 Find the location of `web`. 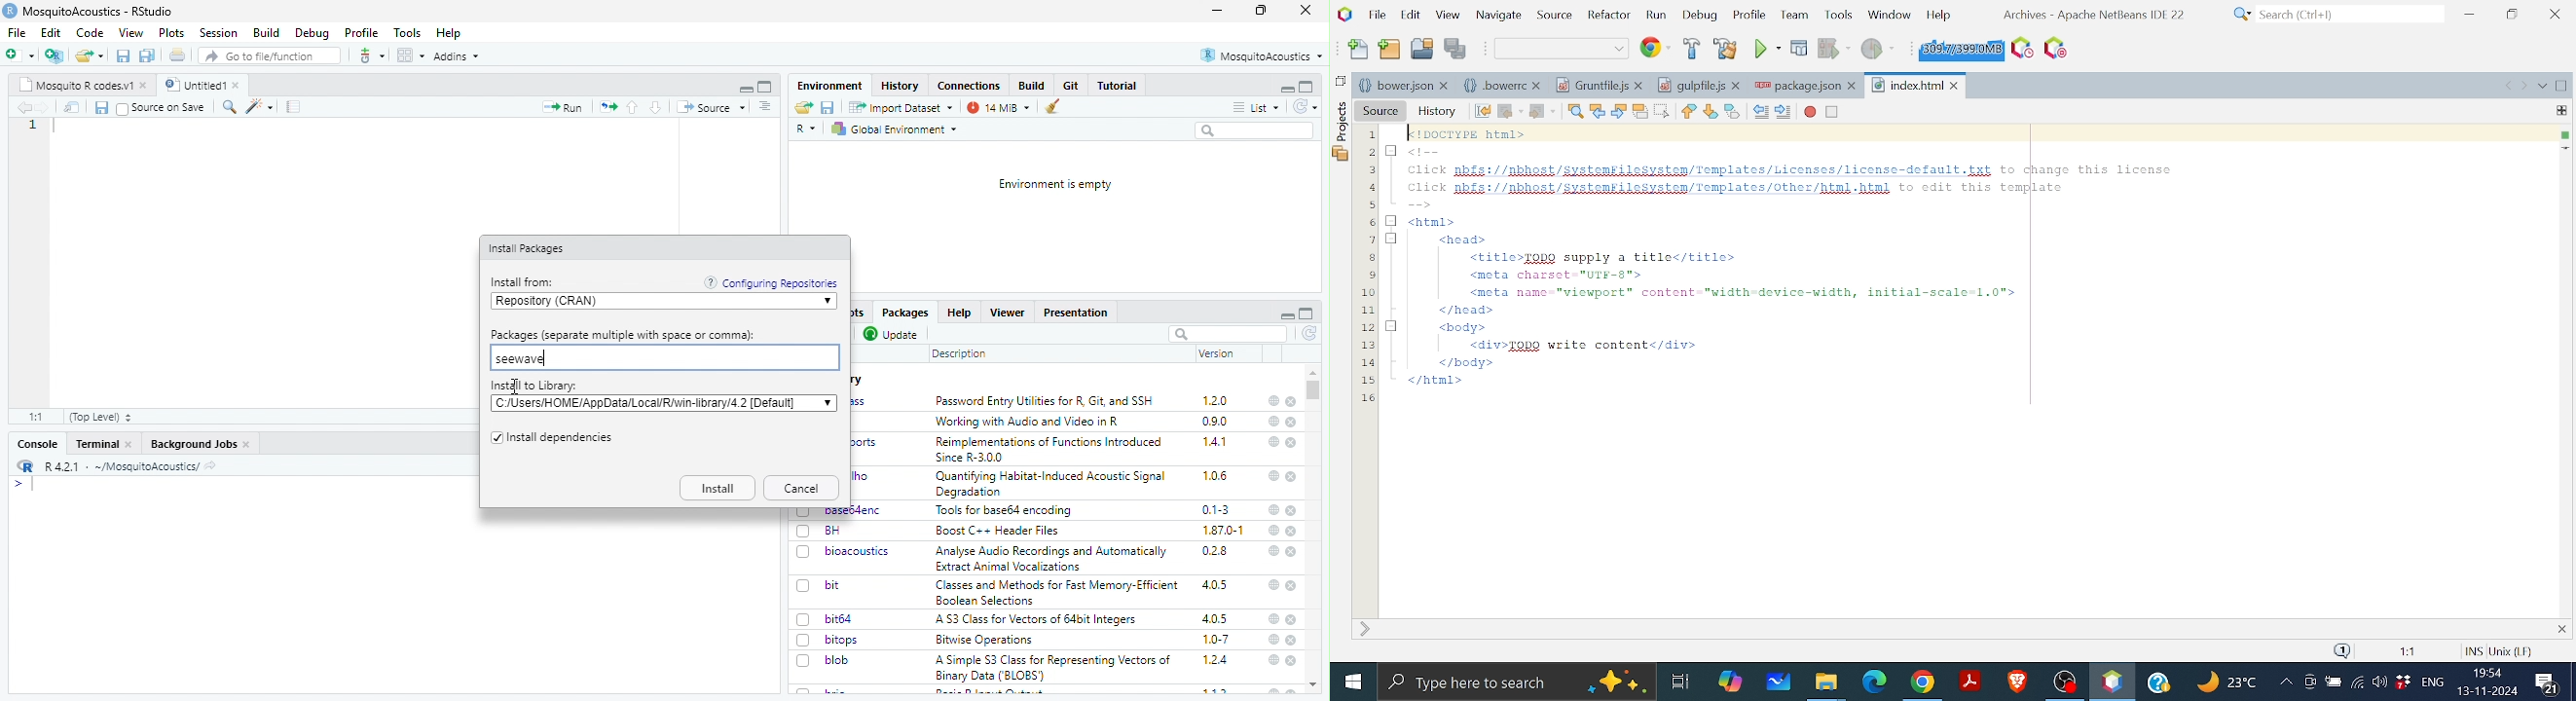

web is located at coordinates (1275, 422).